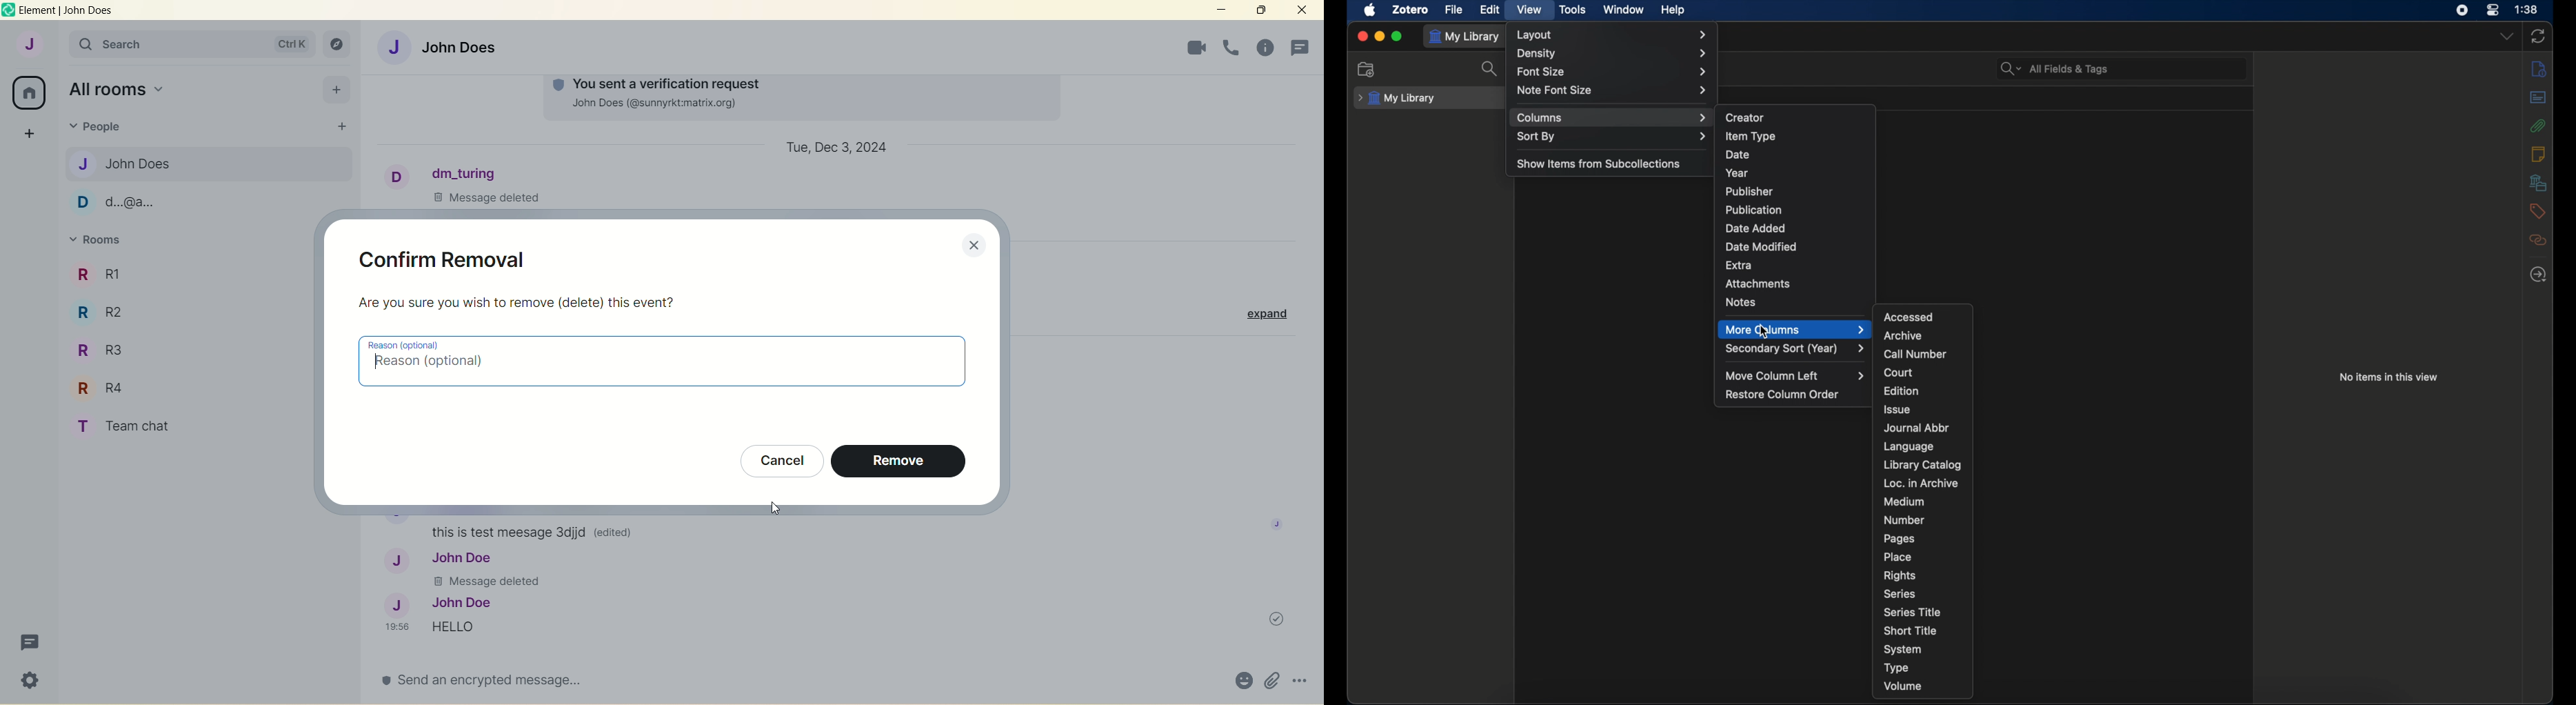  Describe the element at coordinates (119, 203) in the screenshot. I see `d...@a...` at that location.